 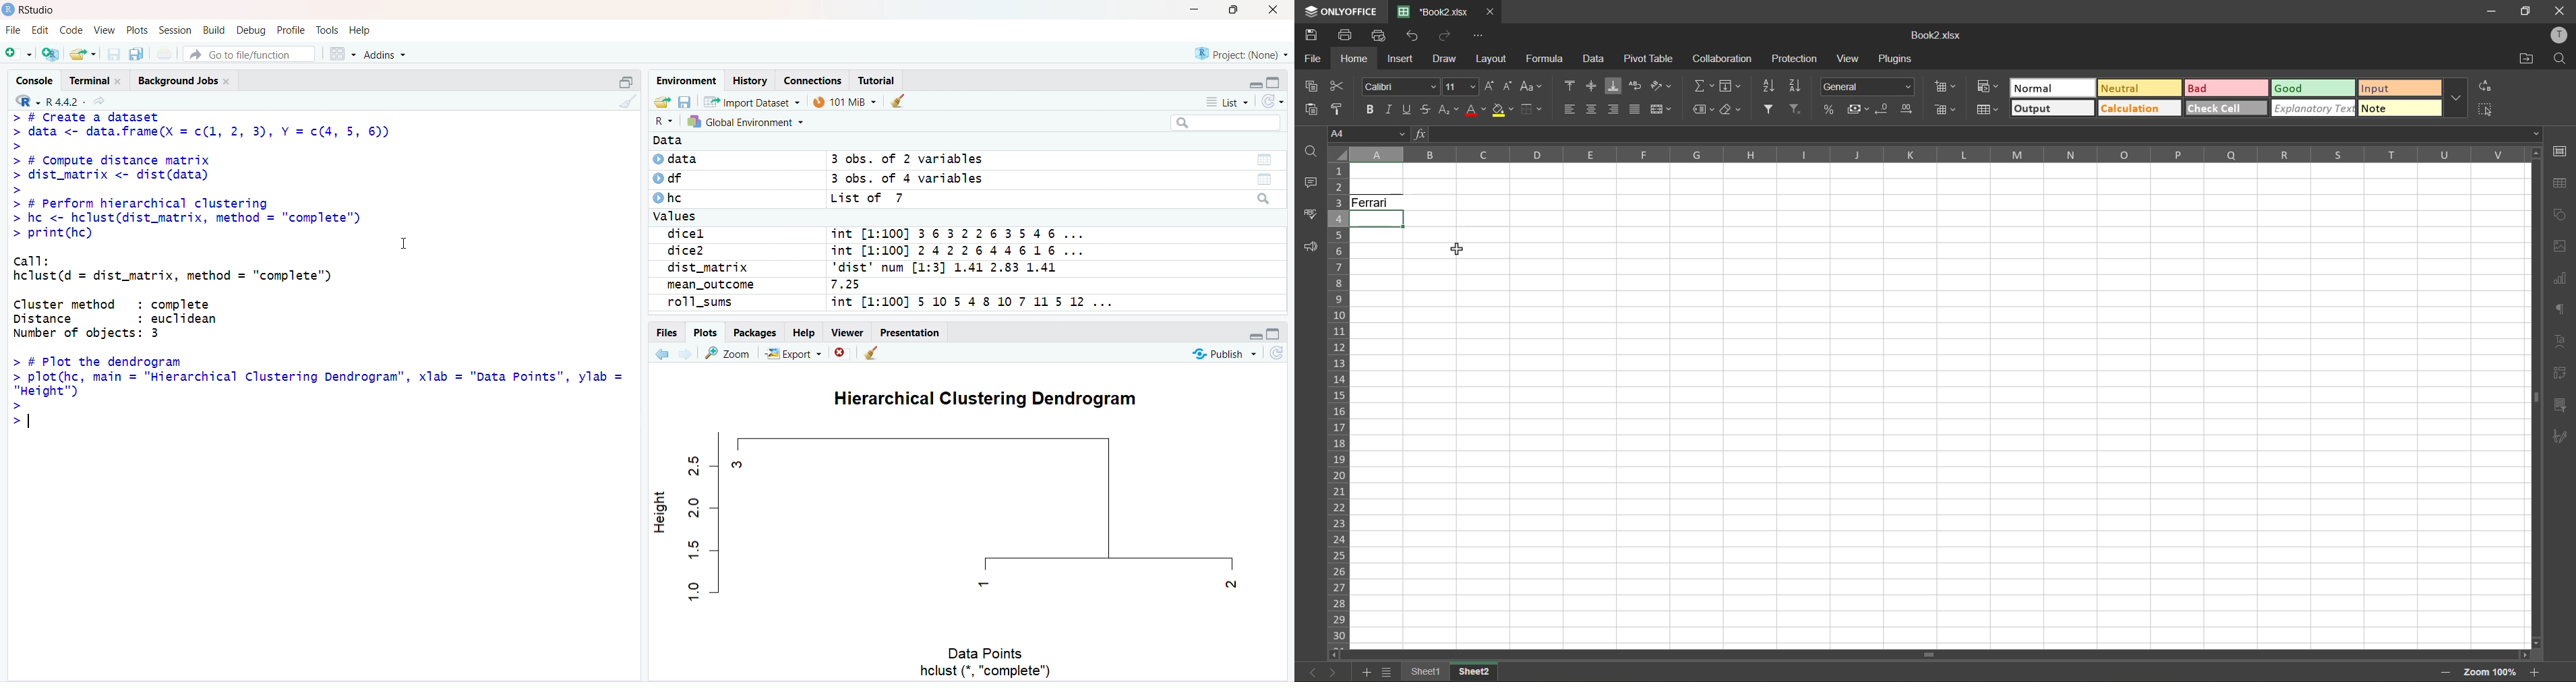 What do you see at coordinates (402, 243) in the screenshot?
I see `Text cursor` at bounding box center [402, 243].